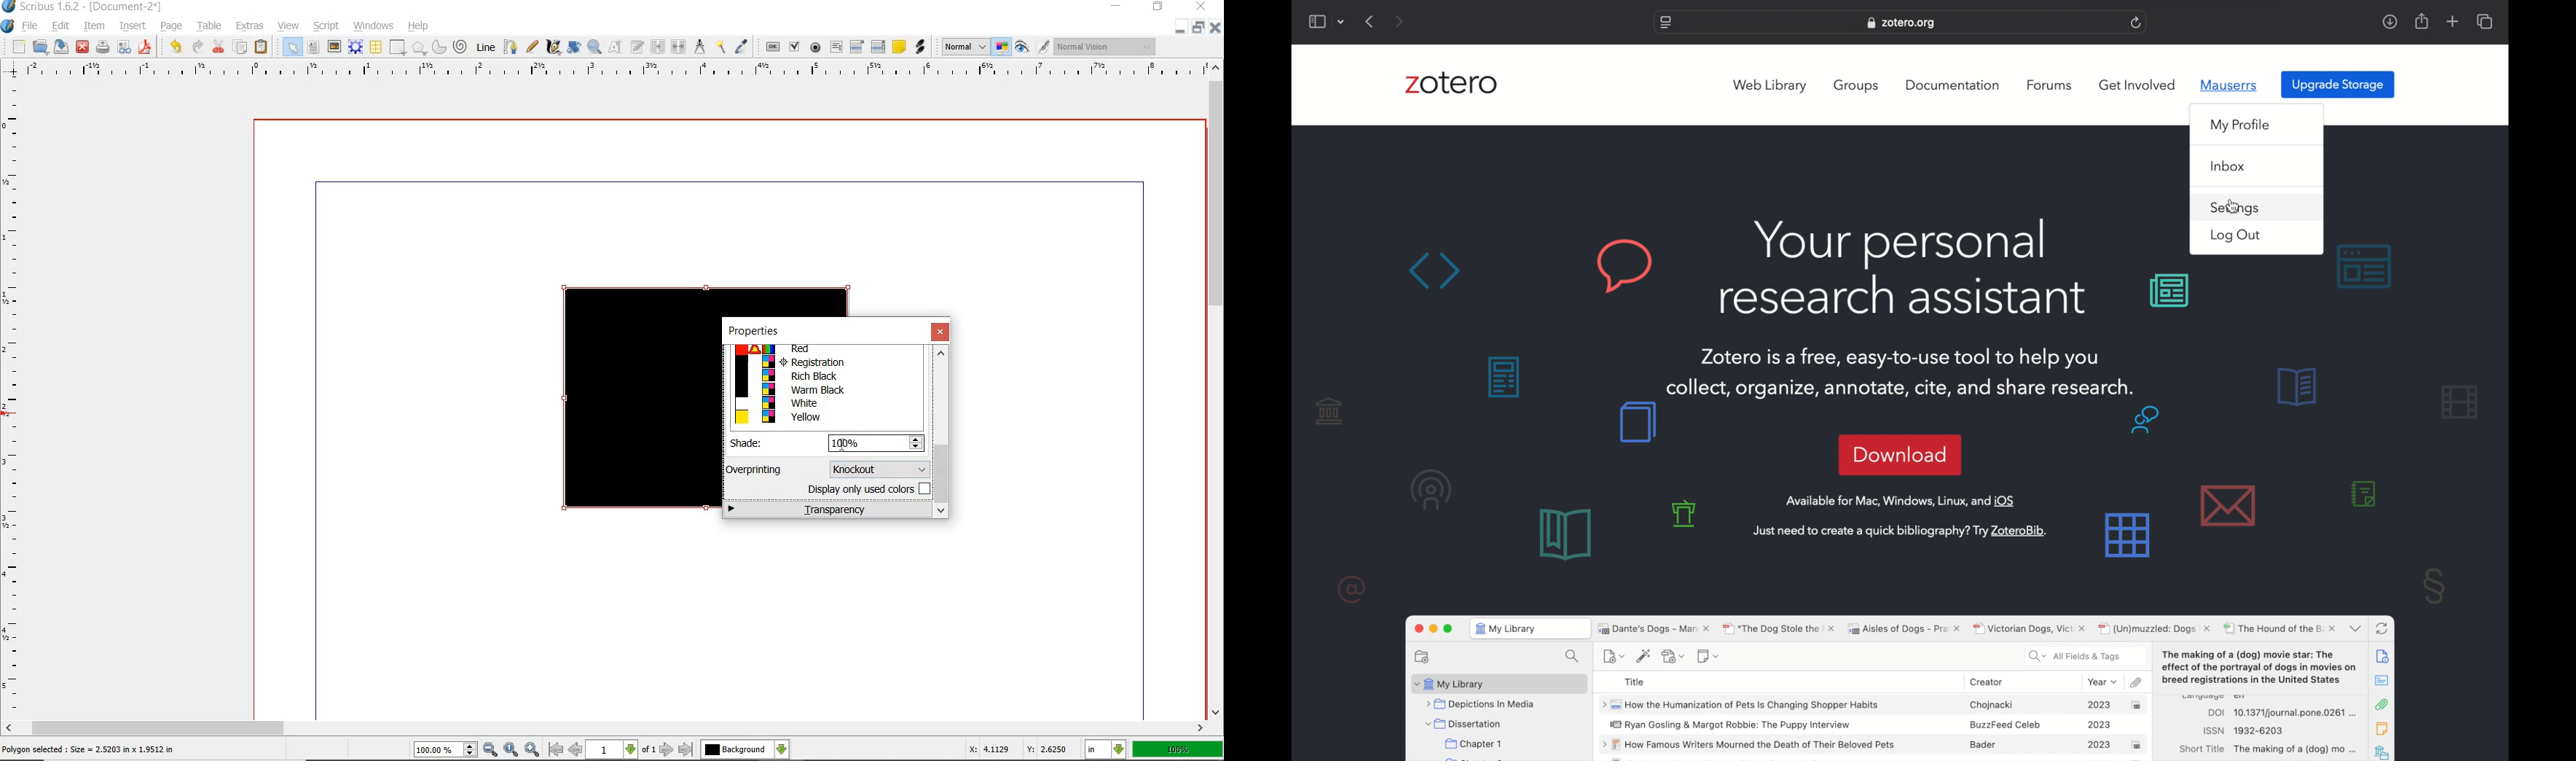 This screenshot has width=2576, height=784. Describe the element at coordinates (2237, 209) in the screenshot. I see `settings` at that location.